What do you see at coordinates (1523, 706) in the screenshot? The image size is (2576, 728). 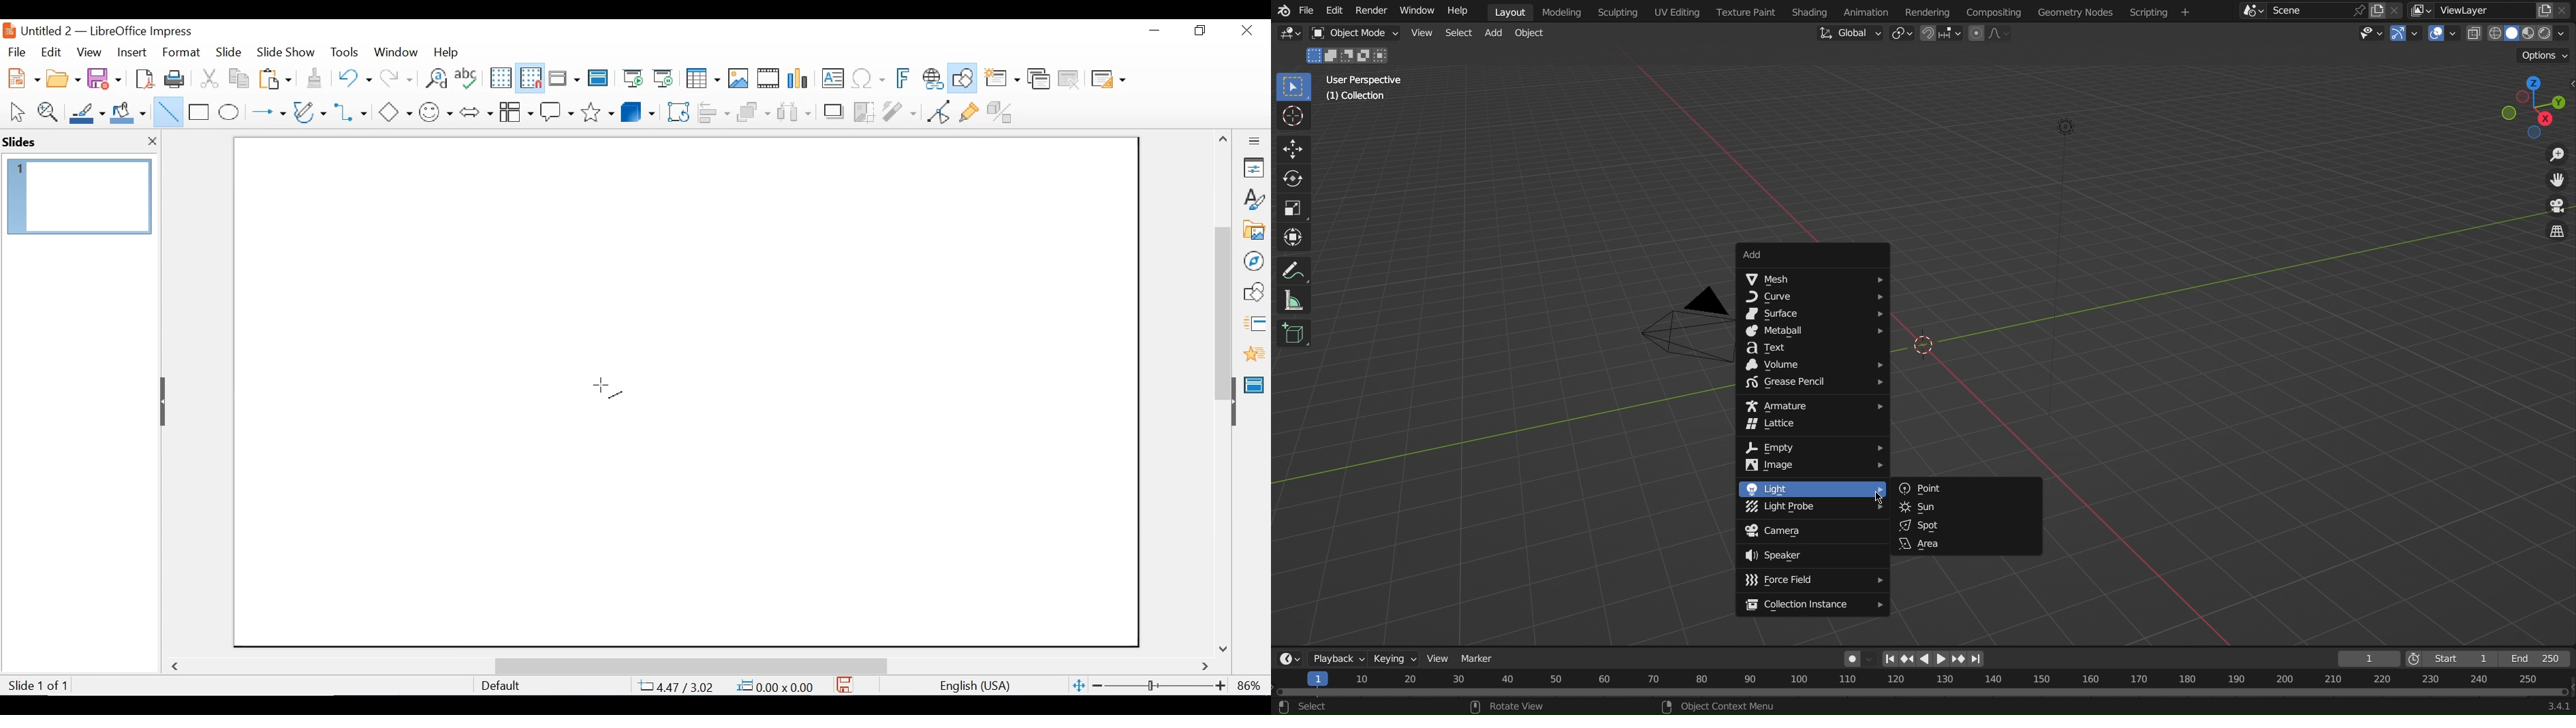 I see `Rotate view` at bounding box center [1523, 706].